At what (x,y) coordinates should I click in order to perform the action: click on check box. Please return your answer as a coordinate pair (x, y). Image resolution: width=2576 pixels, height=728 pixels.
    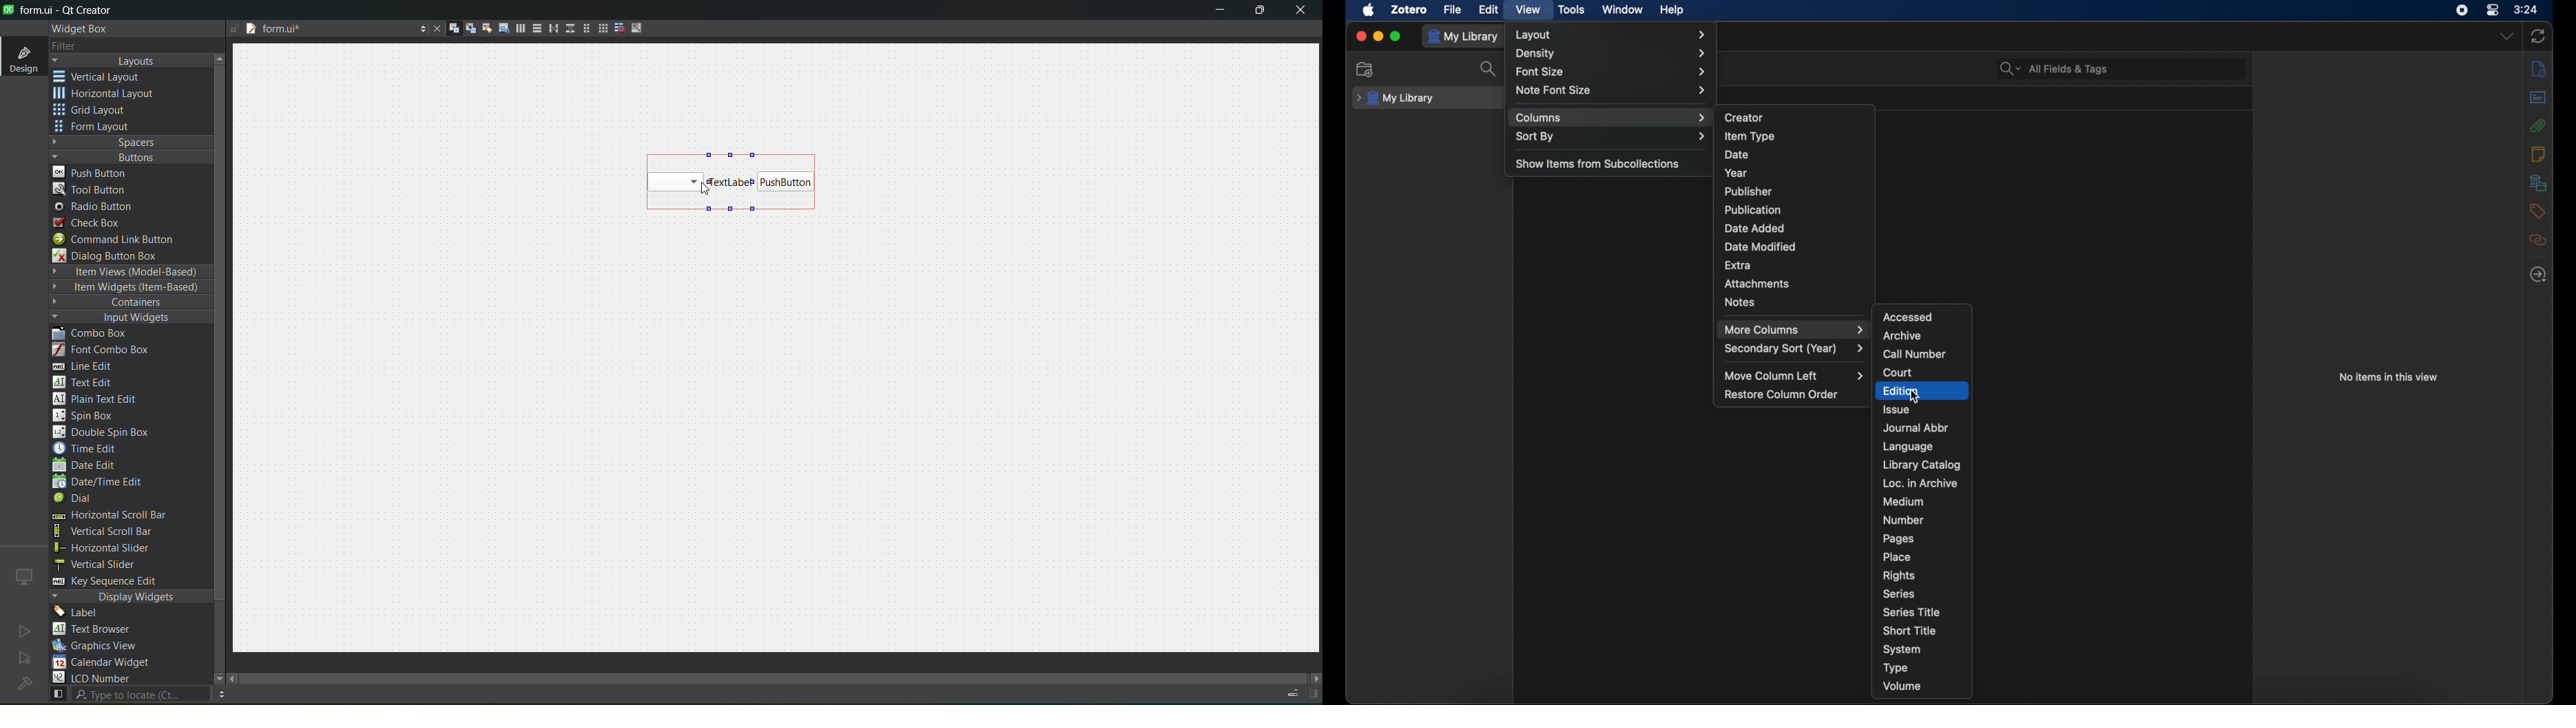
    Looking at the image, I should click on (94, 223).